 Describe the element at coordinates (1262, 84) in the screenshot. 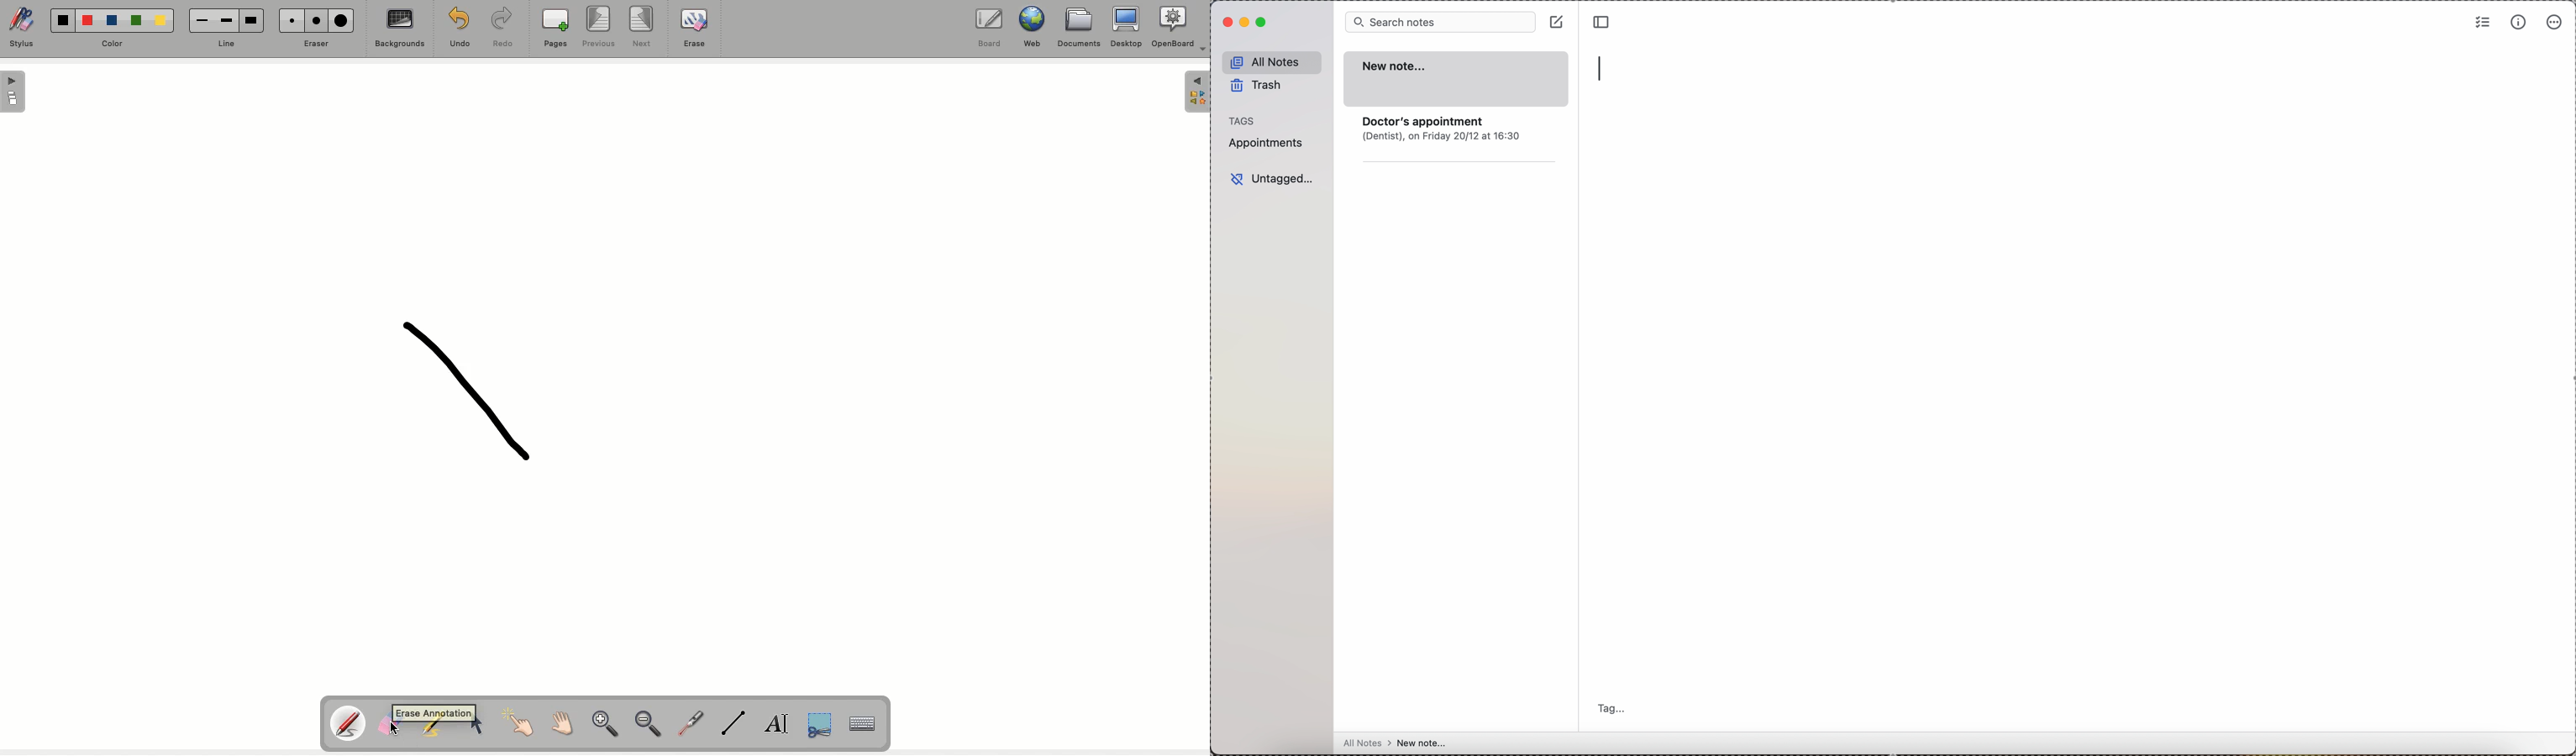

I see `trash` at that location.